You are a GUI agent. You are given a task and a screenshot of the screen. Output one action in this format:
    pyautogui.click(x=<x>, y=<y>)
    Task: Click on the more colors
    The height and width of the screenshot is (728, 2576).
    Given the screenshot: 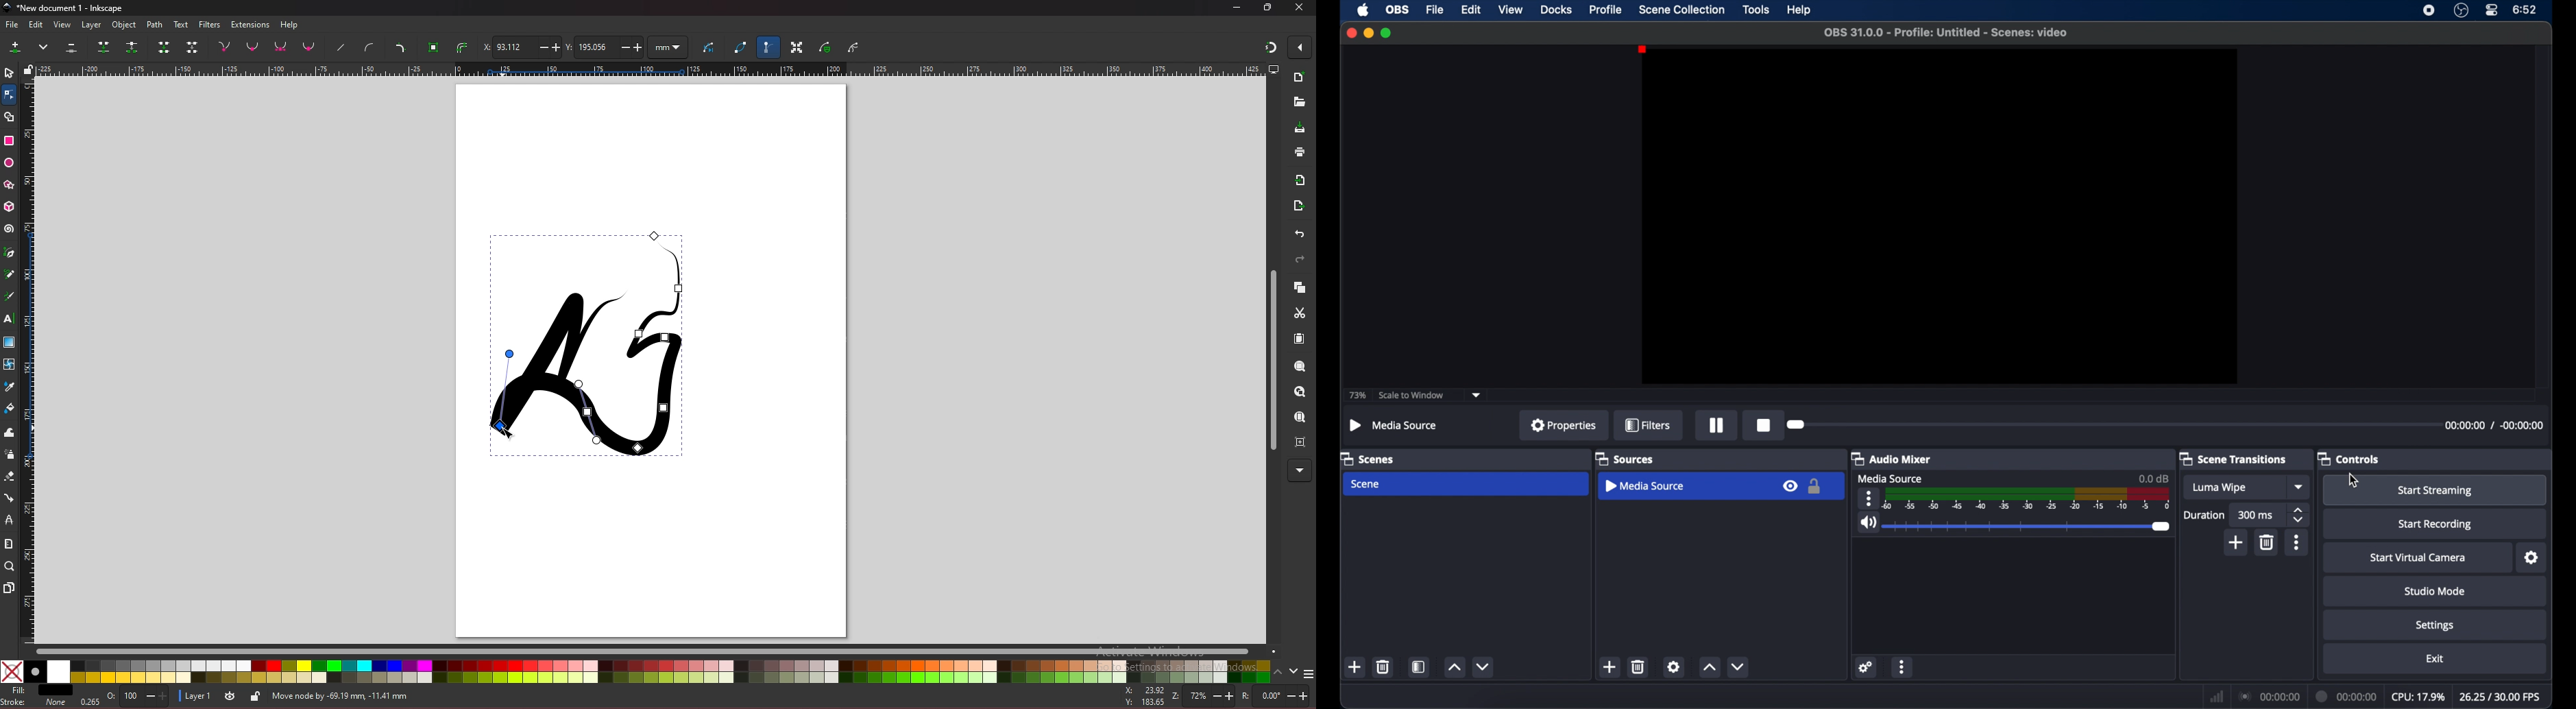 What is the action you would take?
    pyautogui.click(x=1308, y=672)
    